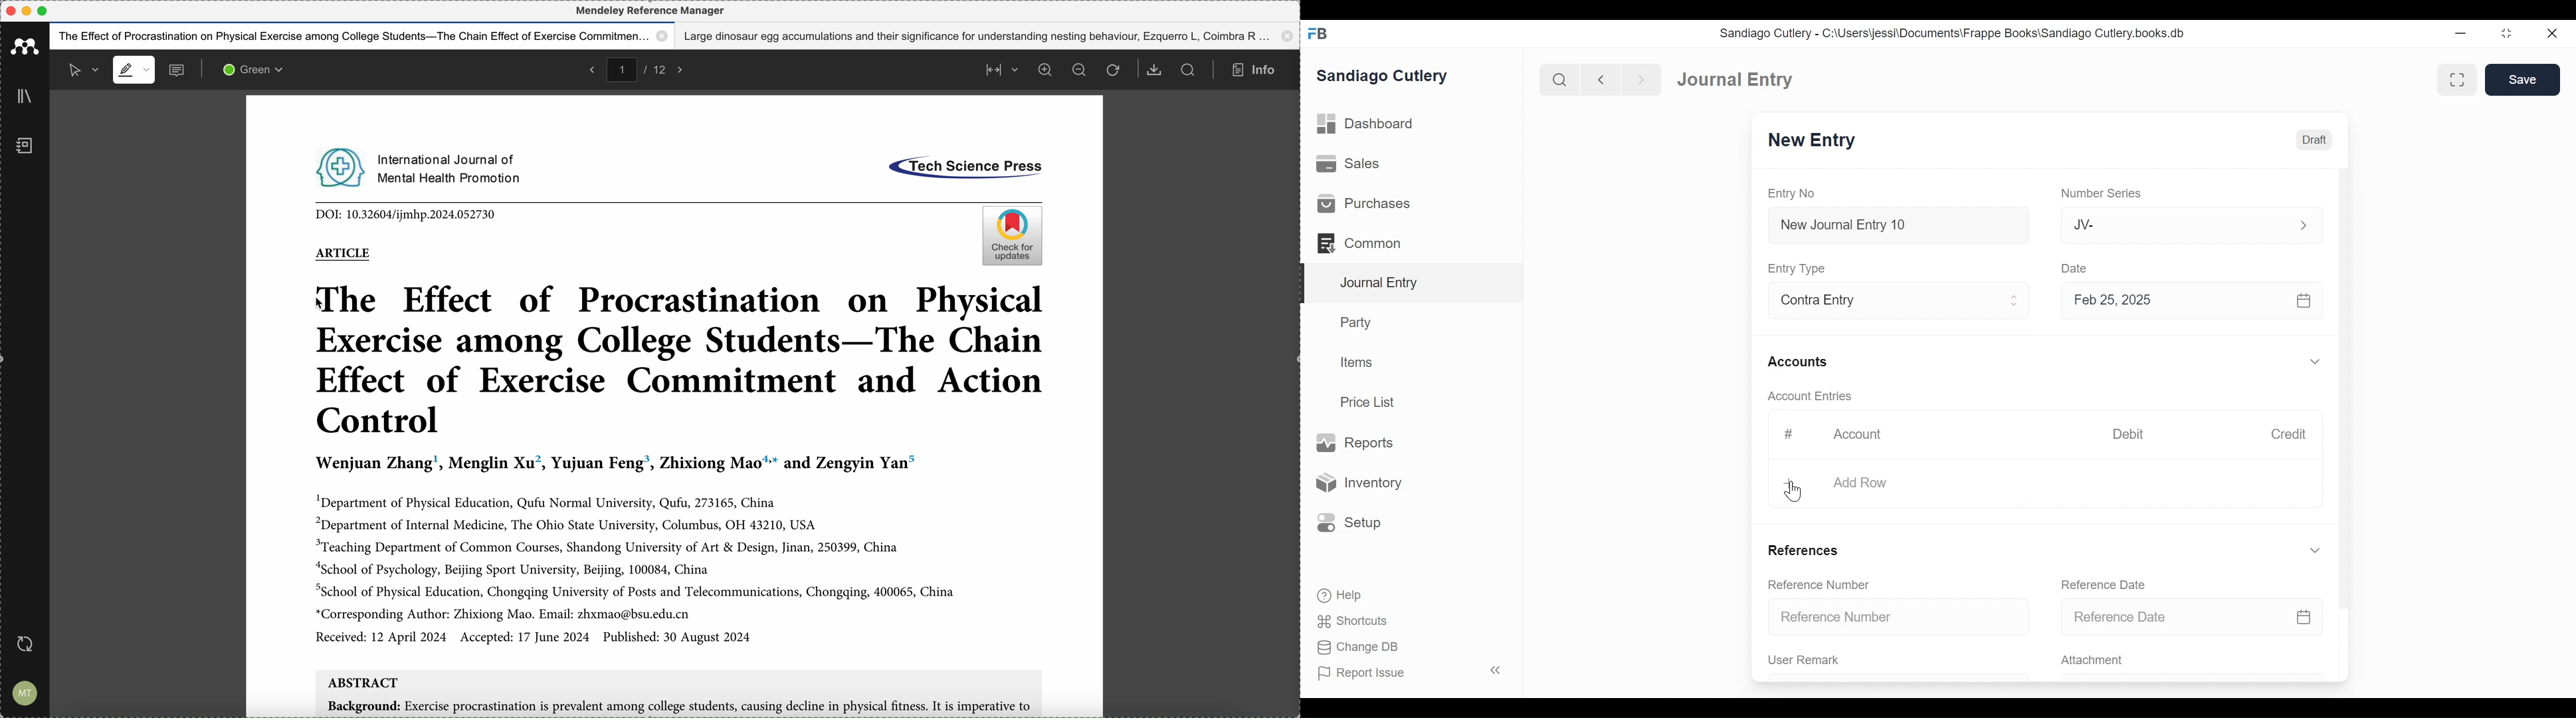 Image resolution: width=2576 pixels, height=728 pixels. I want to click on Restore, so click(2506, 35).